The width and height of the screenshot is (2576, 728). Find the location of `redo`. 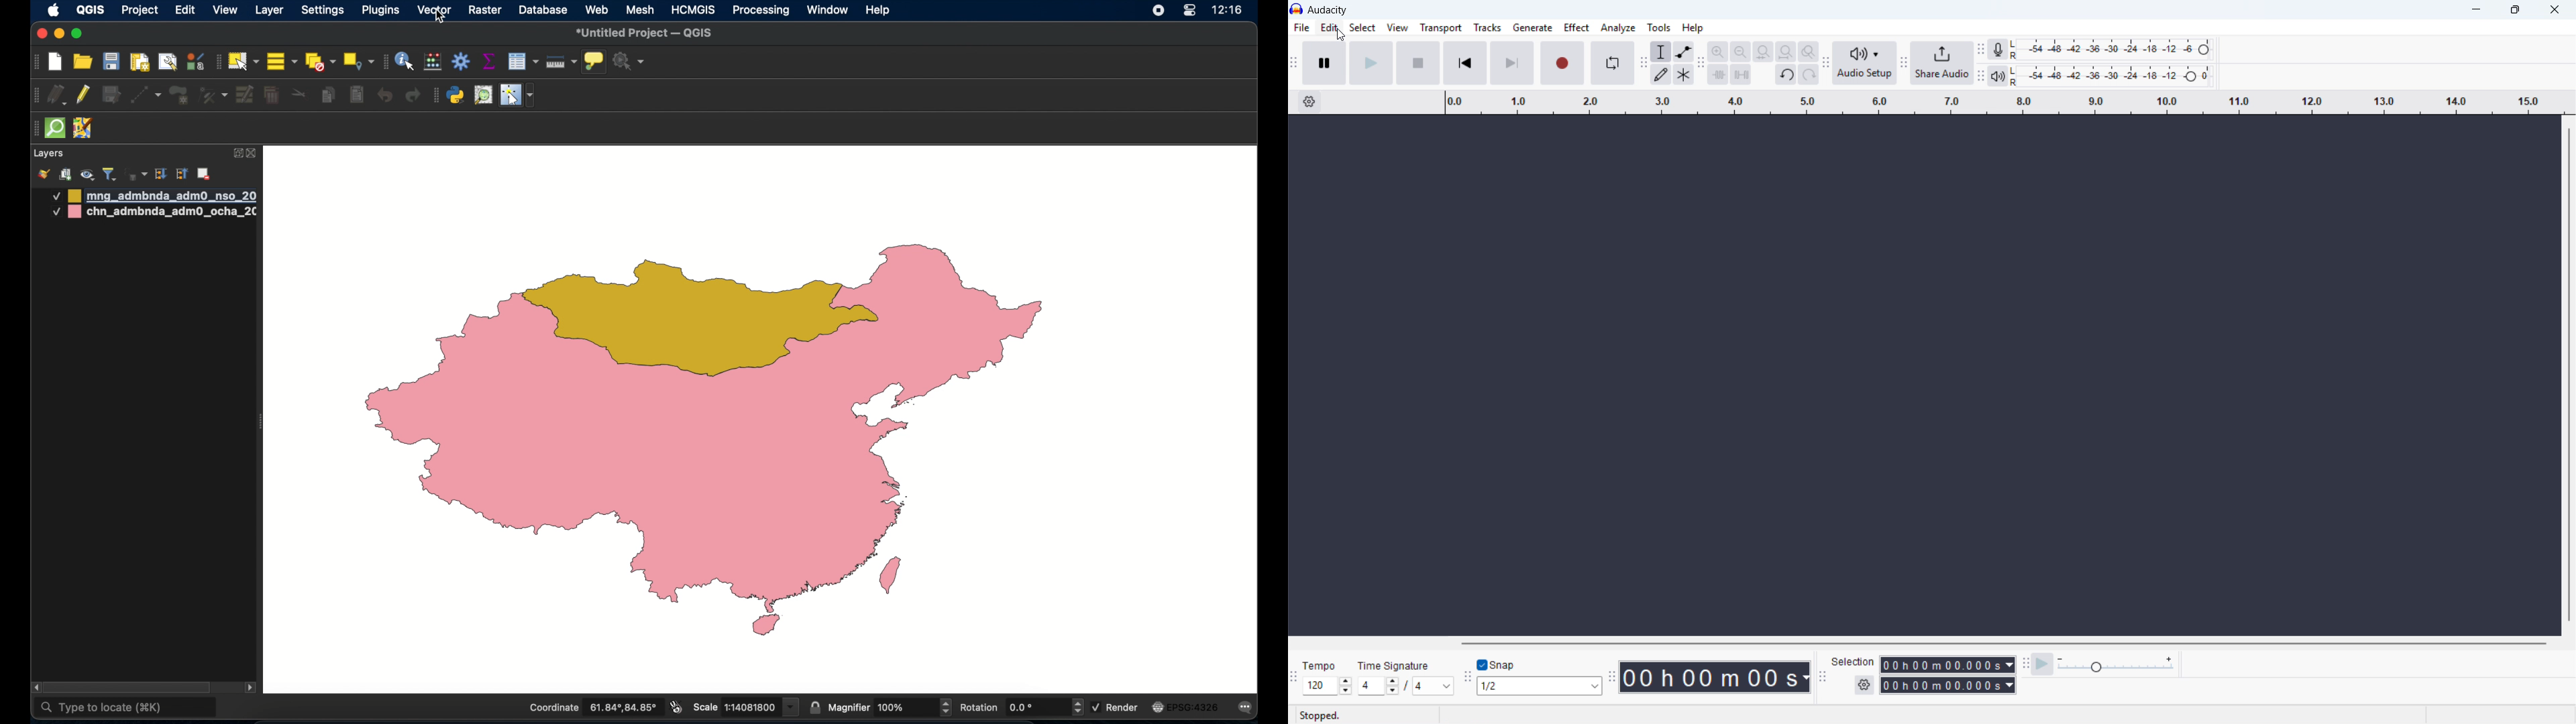

redo is located at coordinates (413, 95).